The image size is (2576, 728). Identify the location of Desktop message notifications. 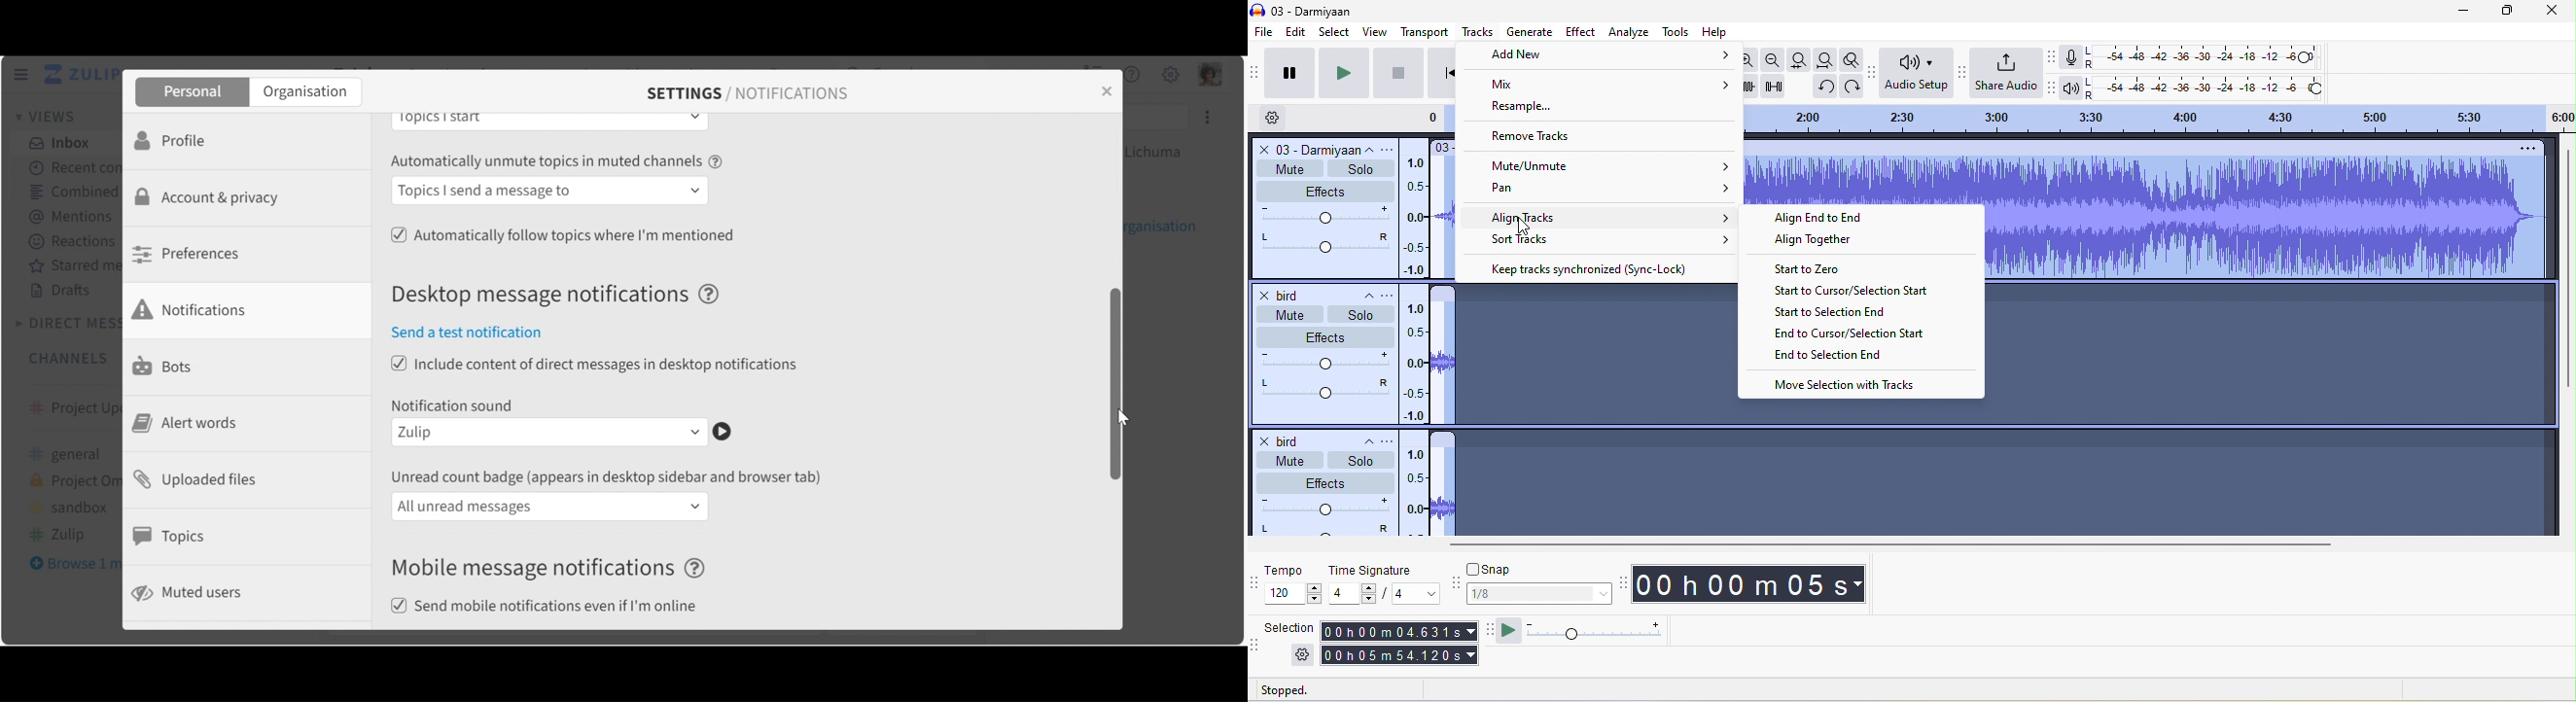
(562, 295).